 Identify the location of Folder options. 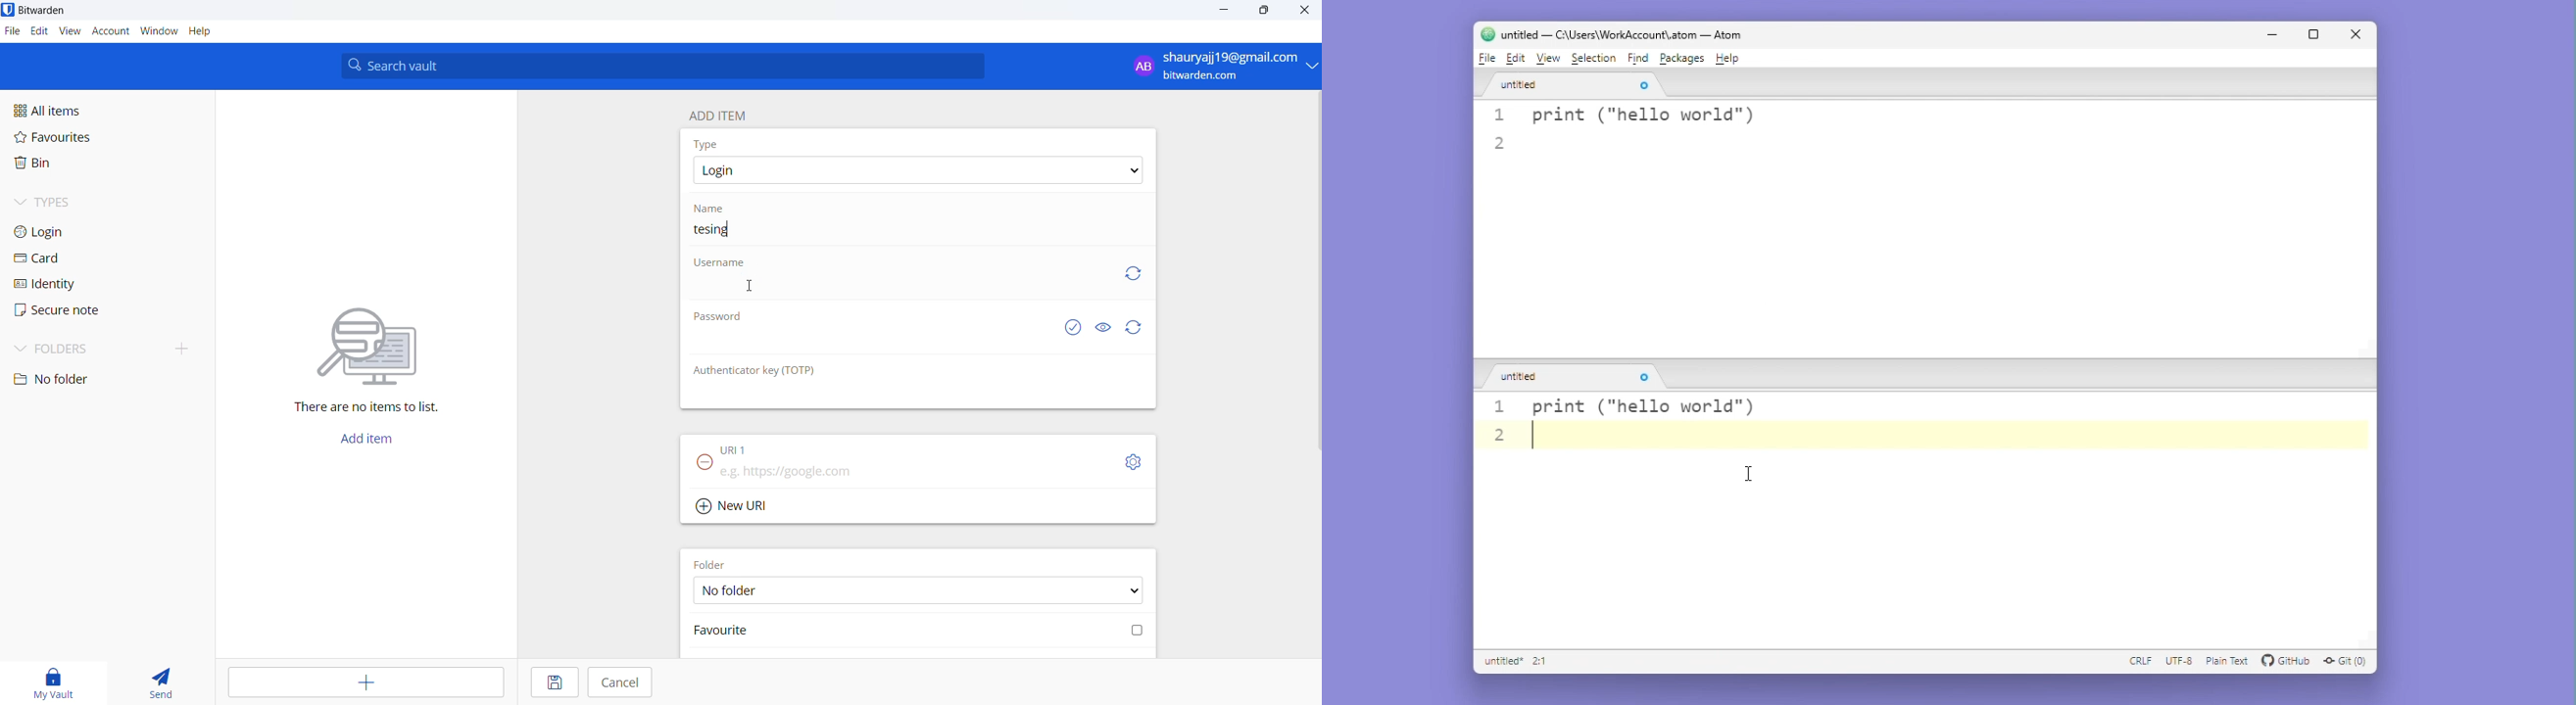
(919, 590).